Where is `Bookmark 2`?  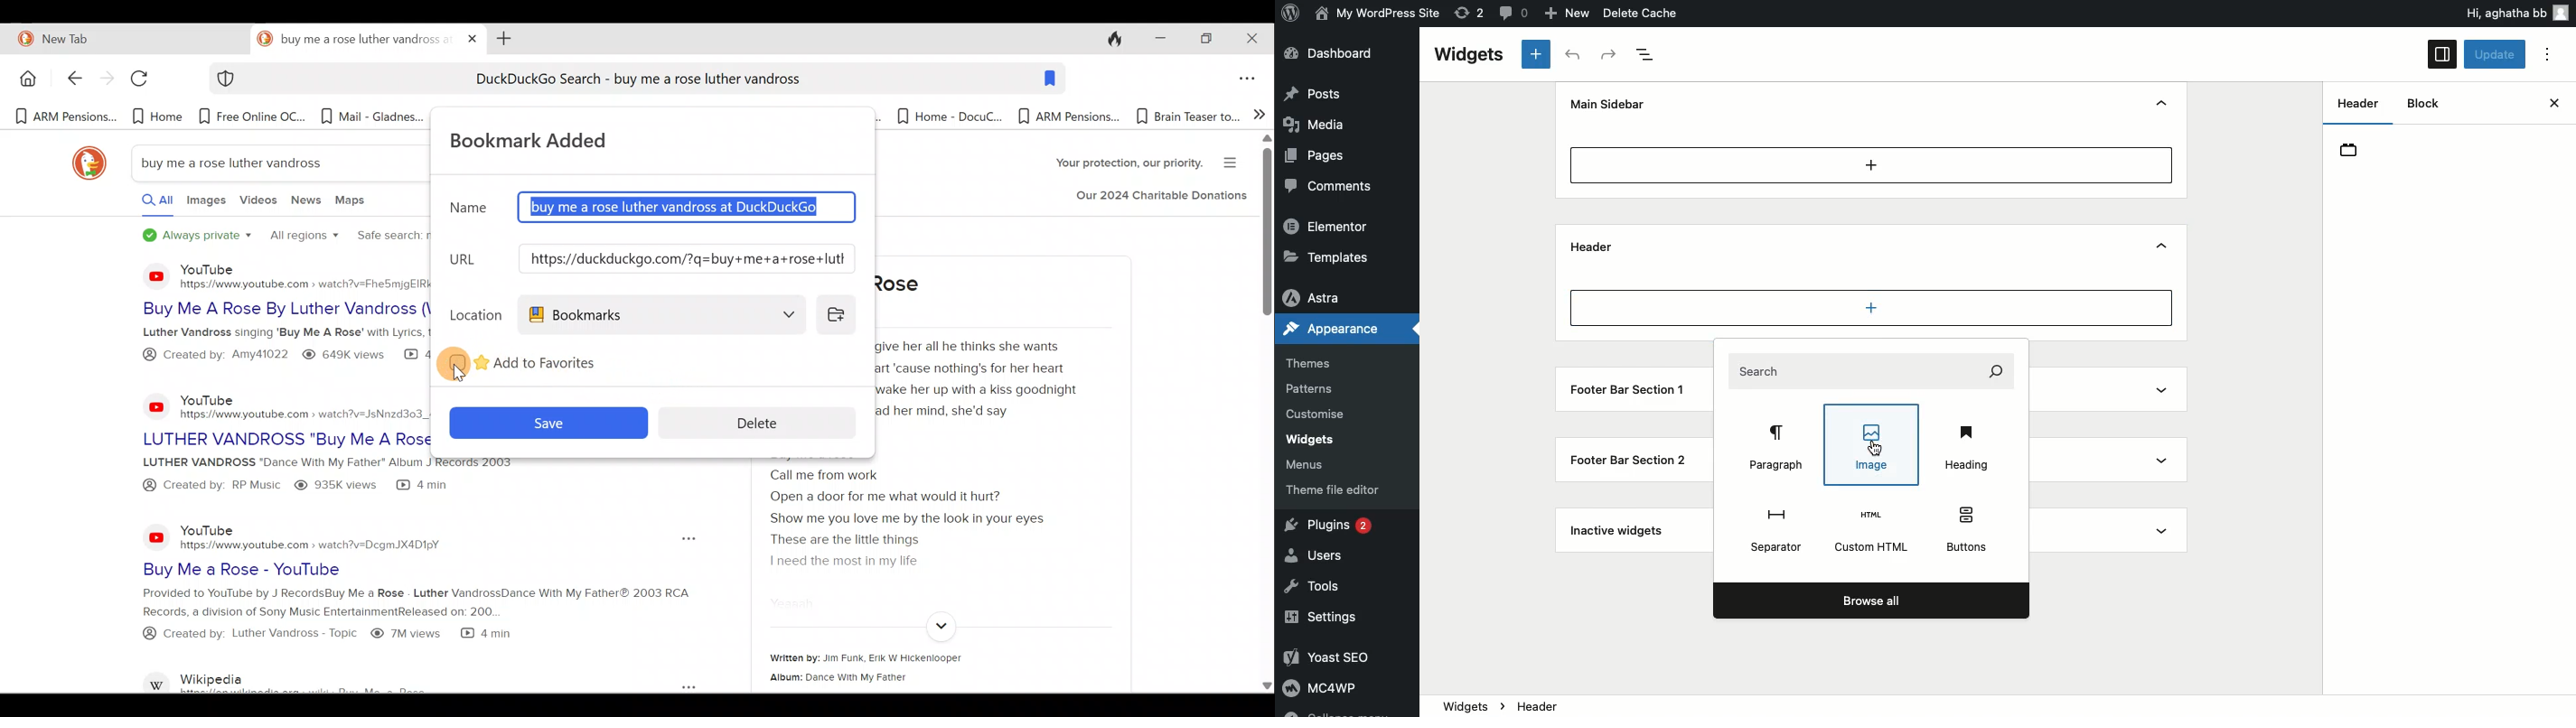 Bookmark 2 is located at coordinates (157, 116).